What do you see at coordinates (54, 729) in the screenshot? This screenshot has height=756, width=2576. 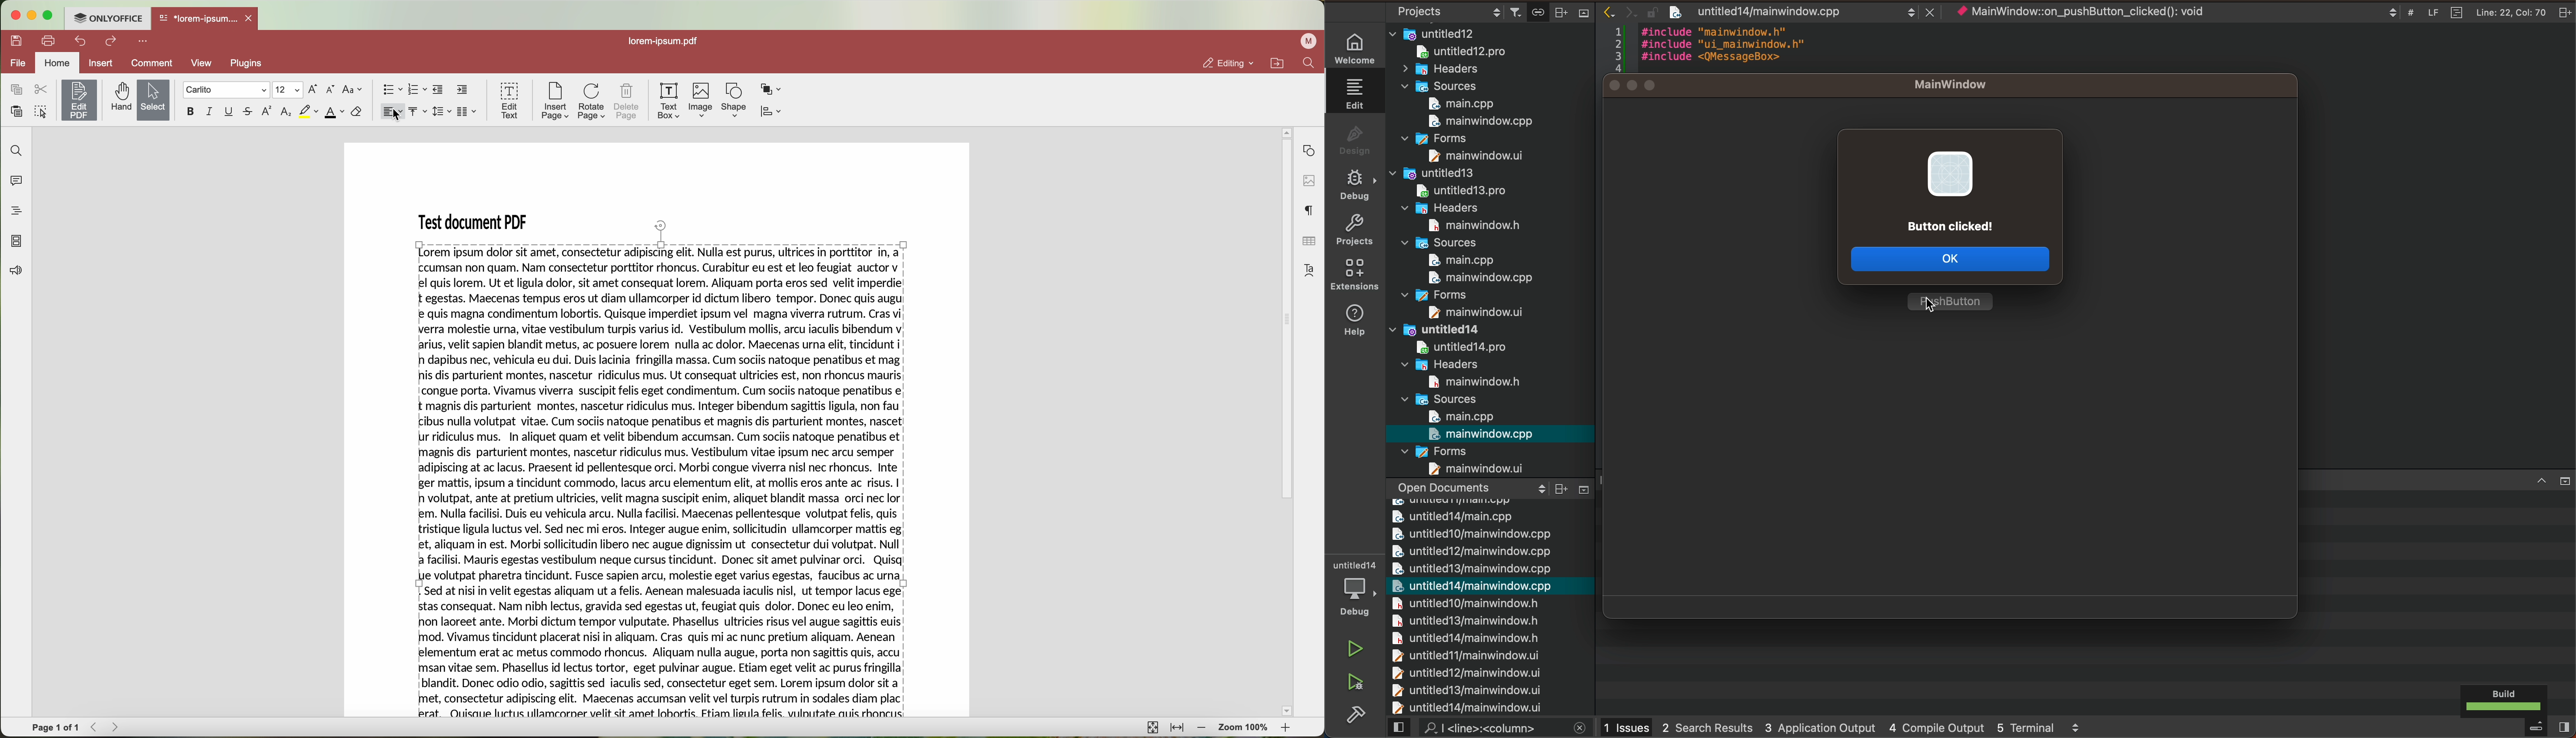 I see `page 1 of 1` at bounding box center [54, 729].